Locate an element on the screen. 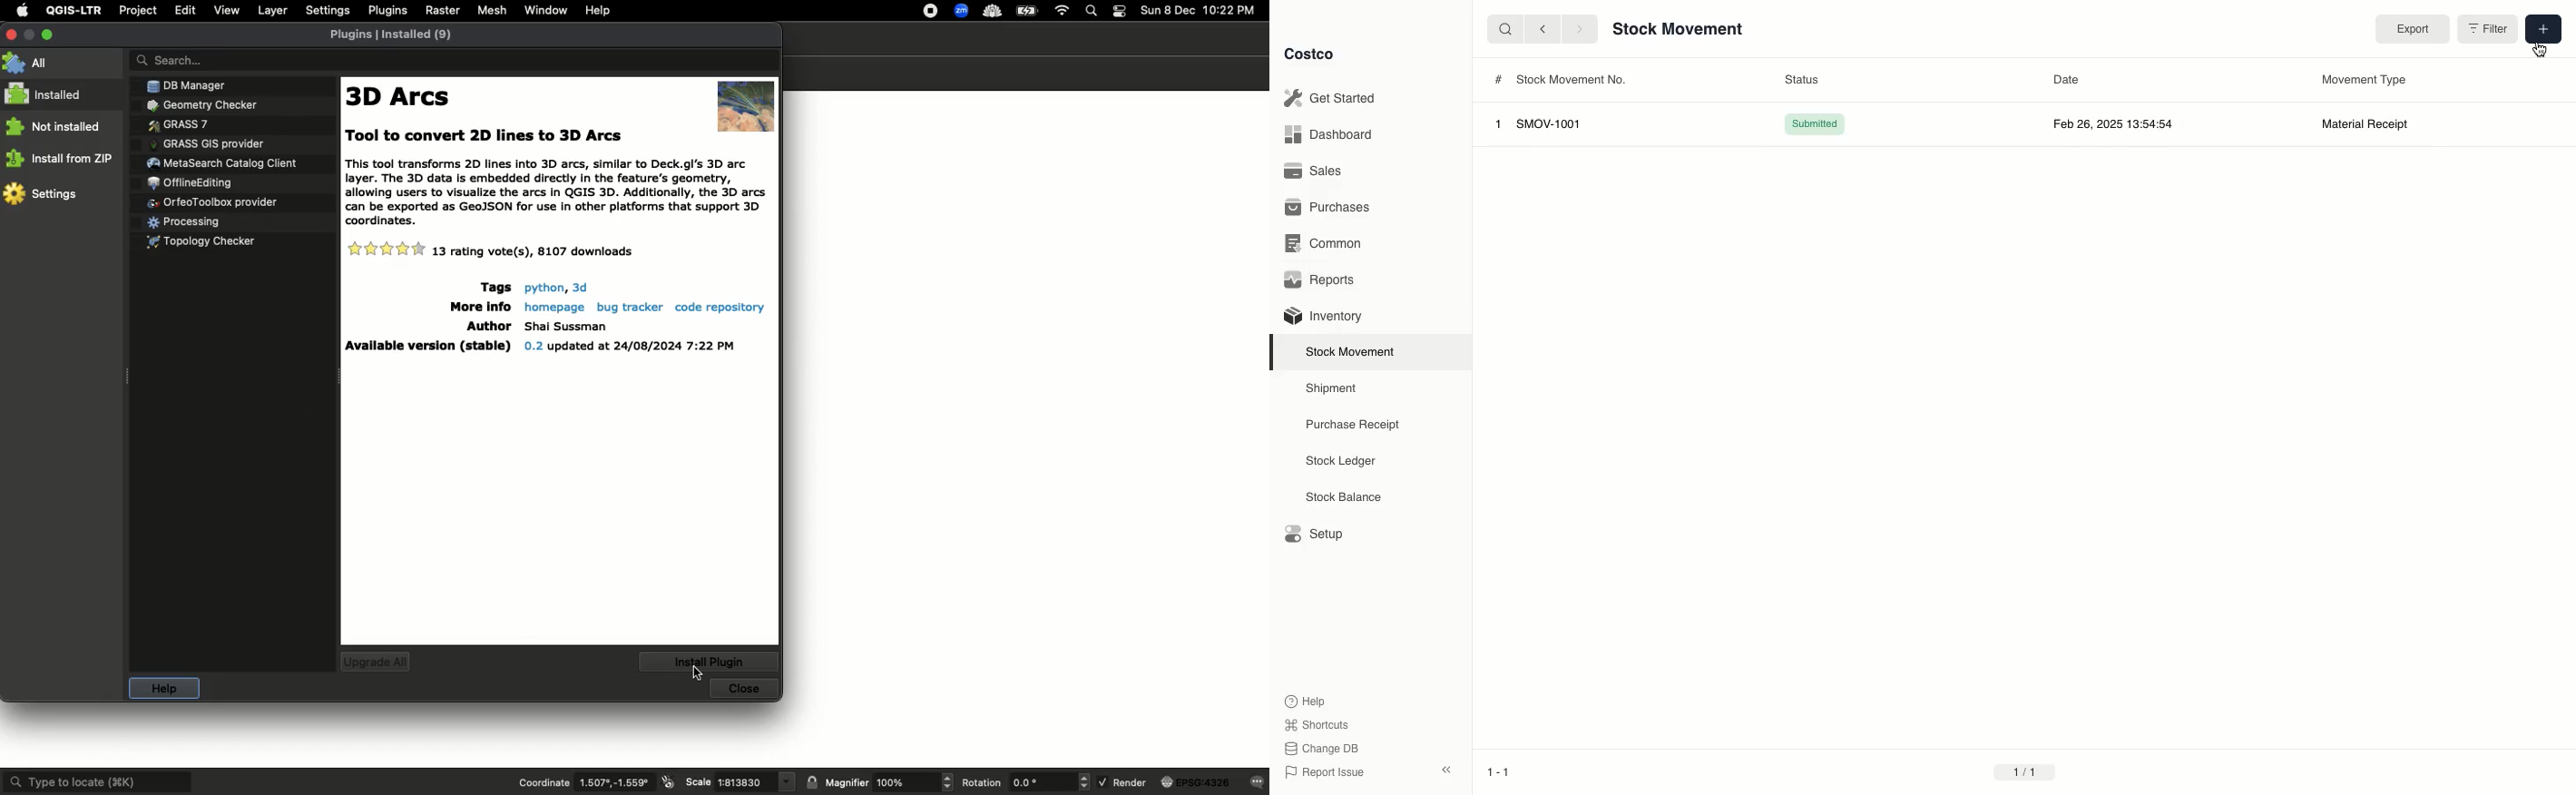 This screenshot has width=2576, height=812. Project is located at coordinates (137, 11).